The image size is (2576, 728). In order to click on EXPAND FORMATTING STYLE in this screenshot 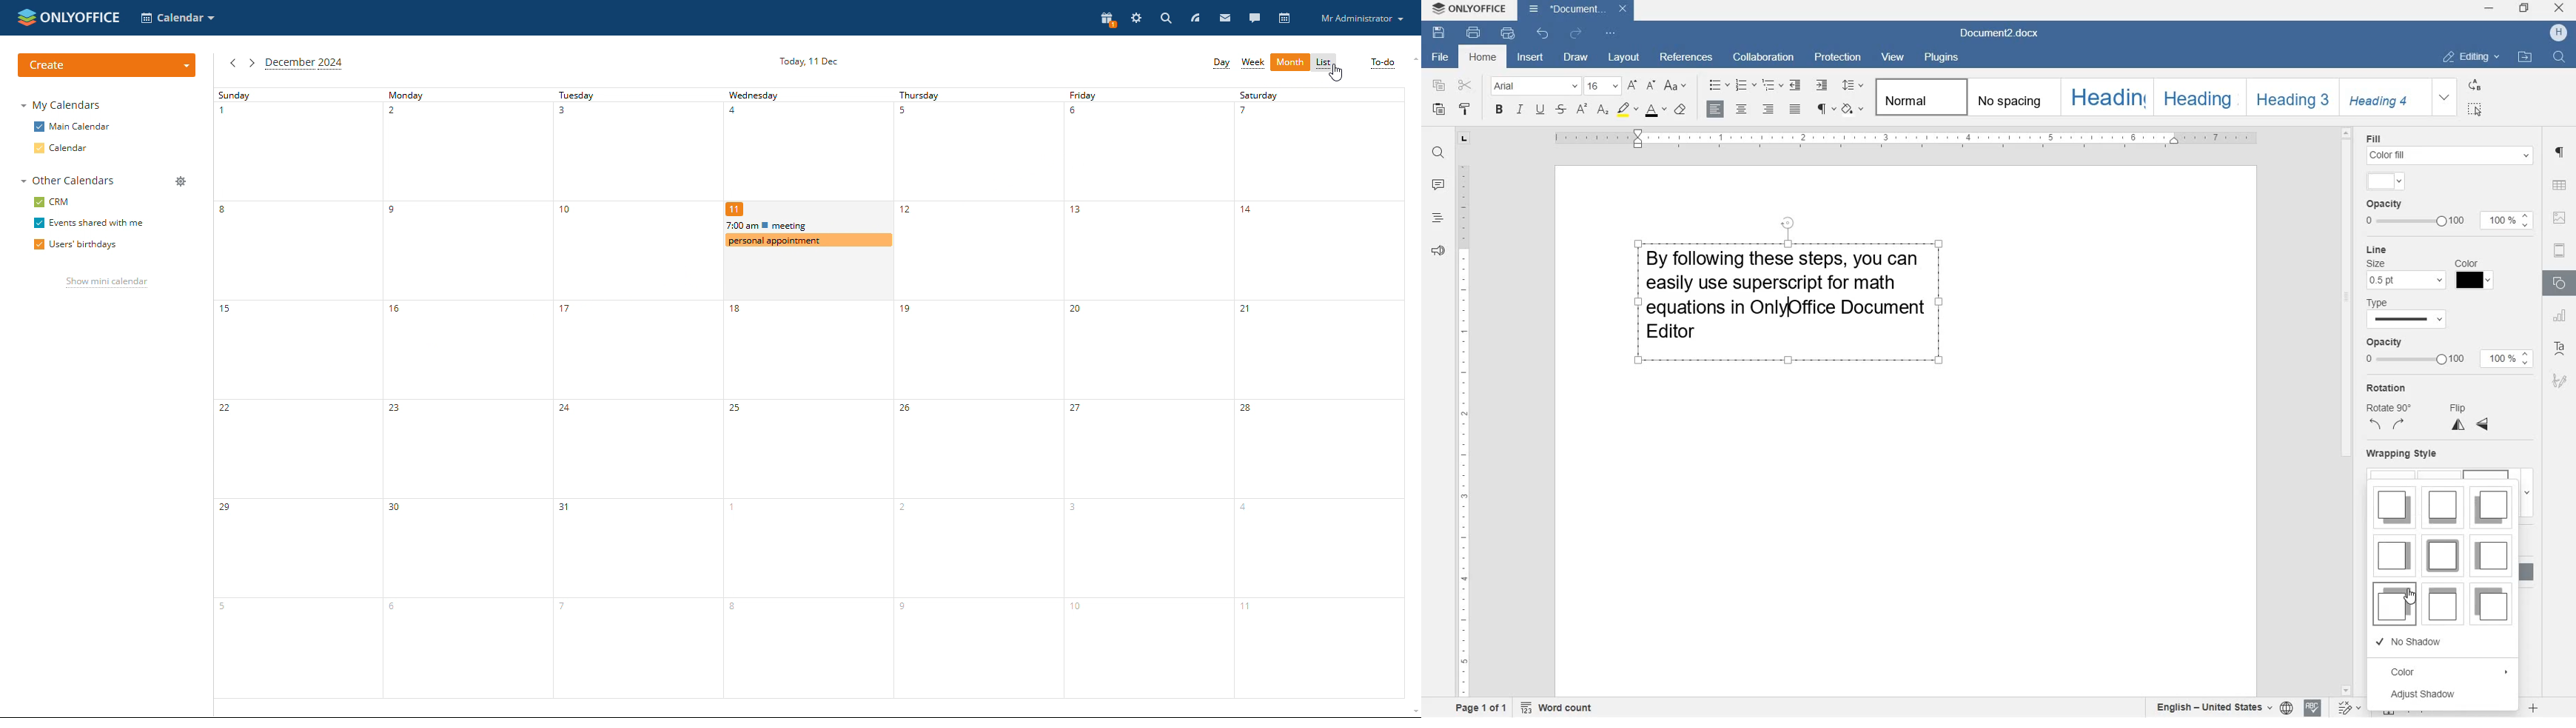, I will do `click(2445, 98)`.